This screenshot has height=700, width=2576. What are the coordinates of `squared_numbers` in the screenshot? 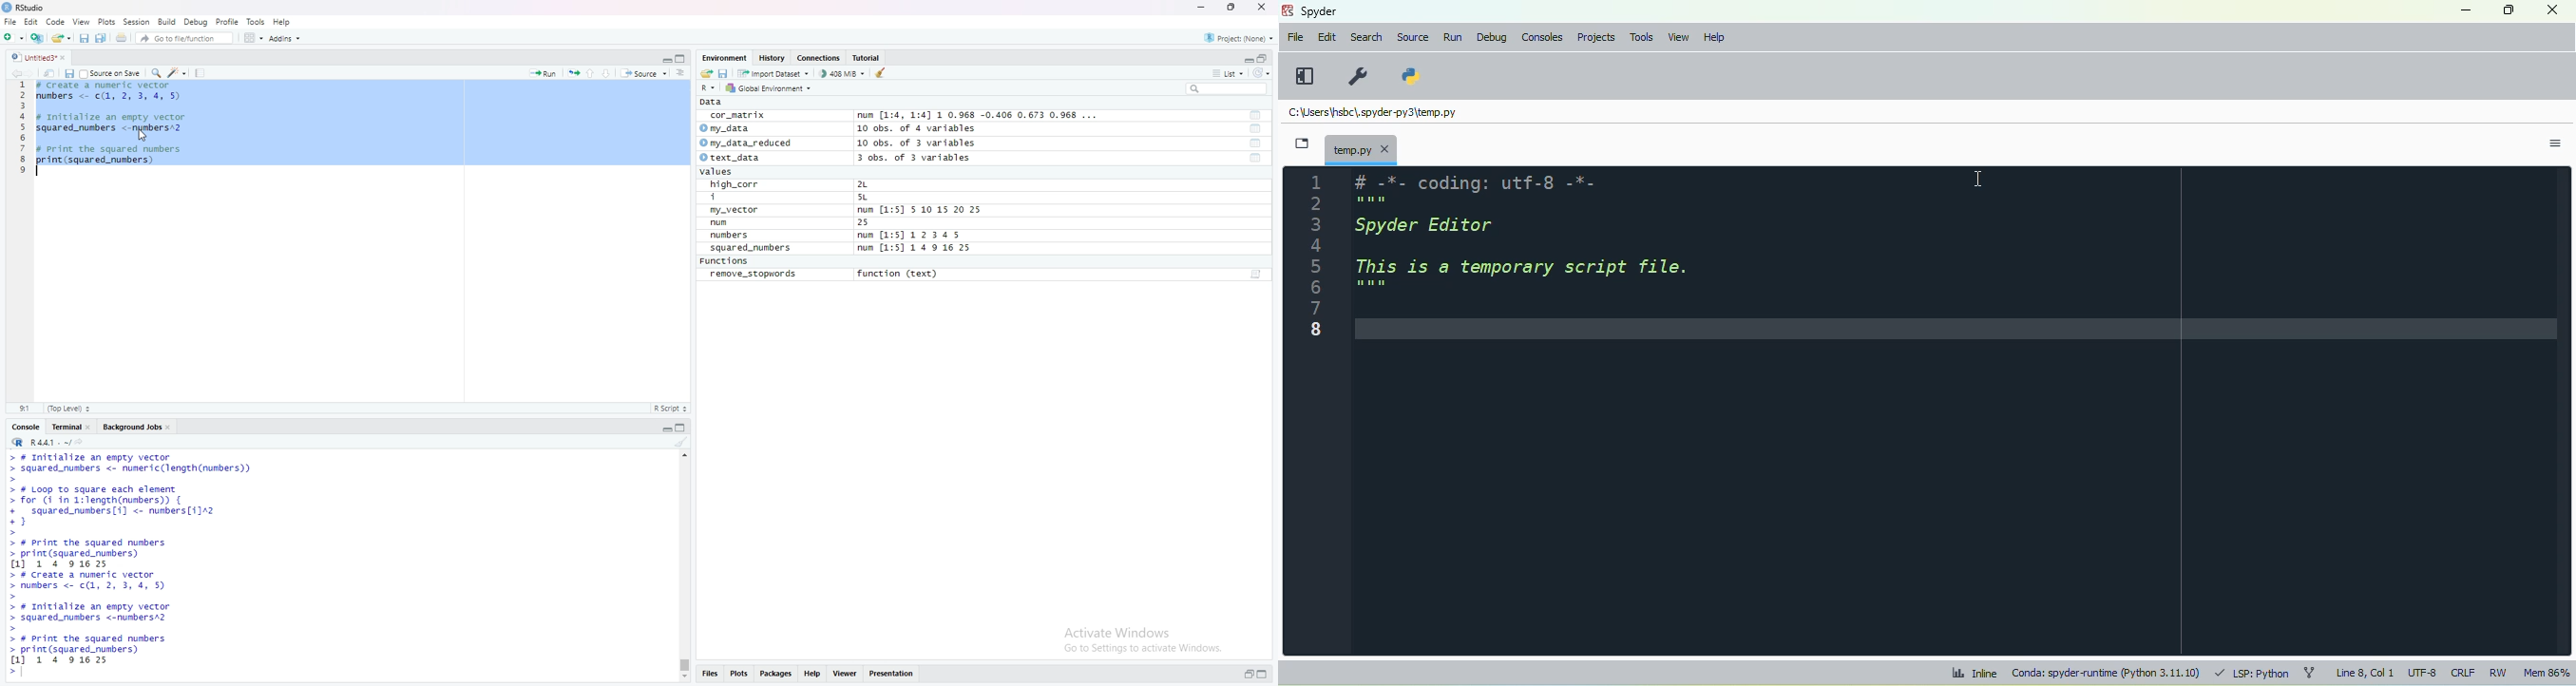 It's located at (752, 250).